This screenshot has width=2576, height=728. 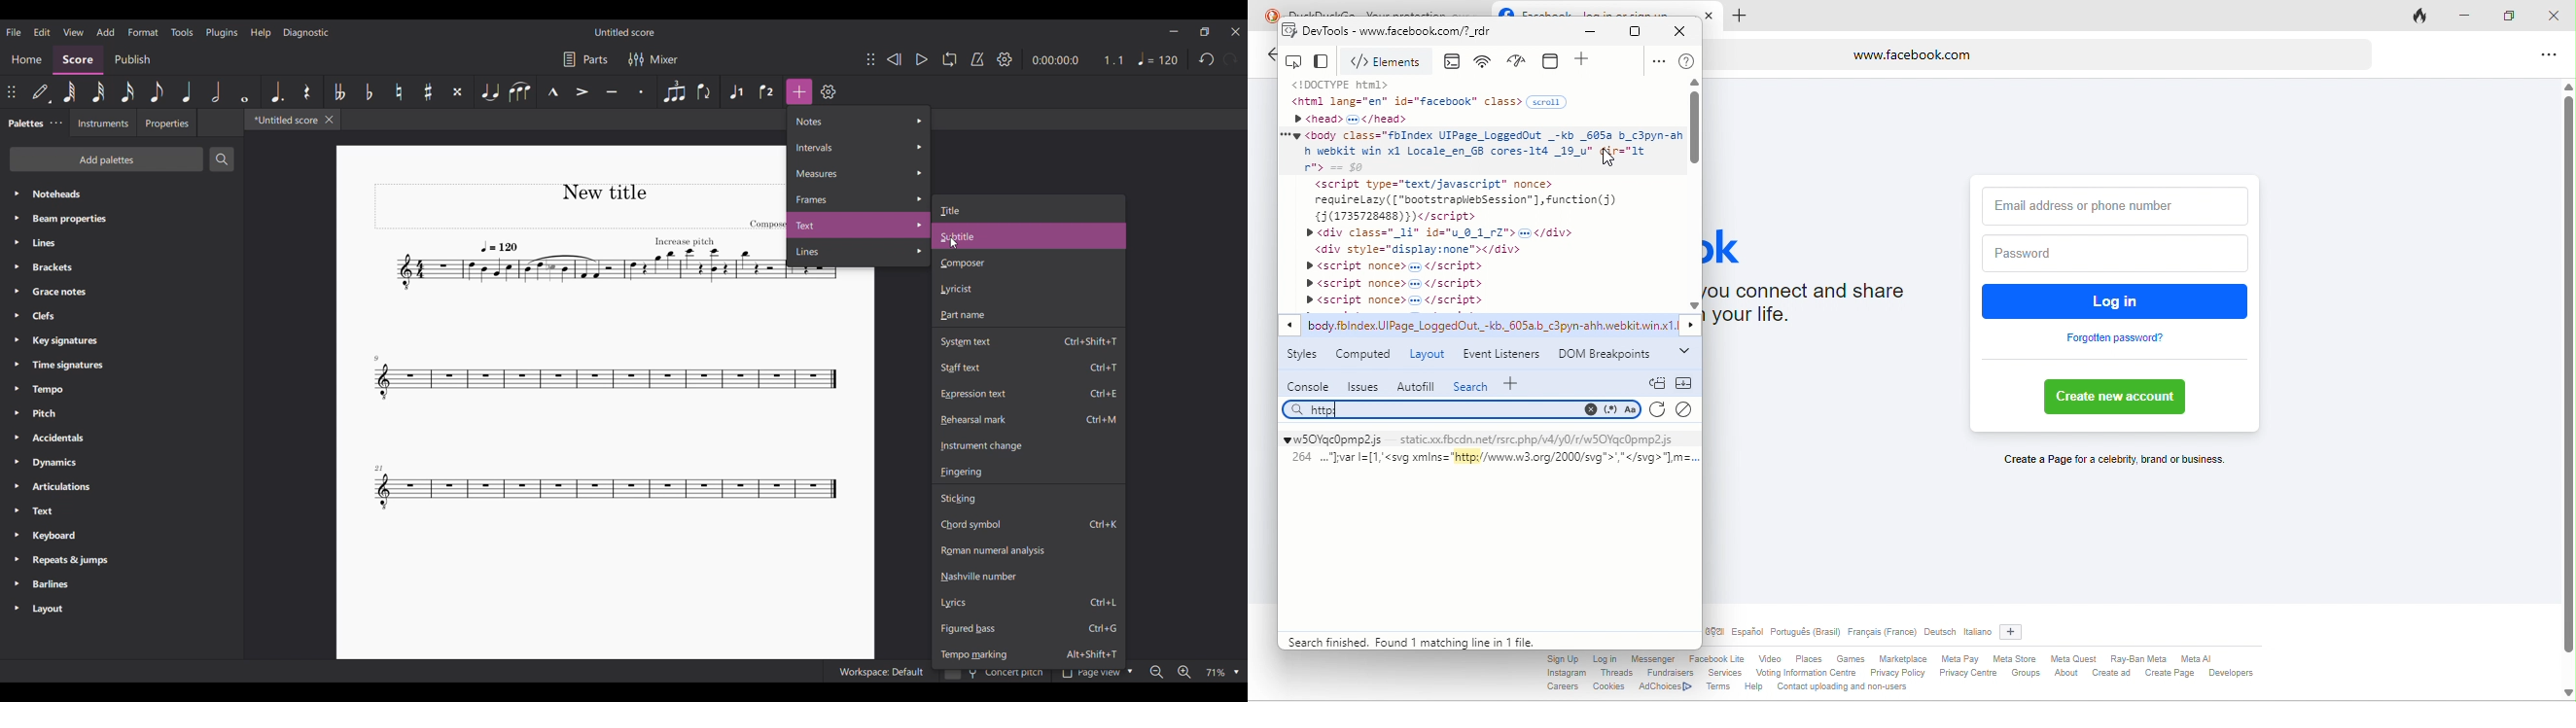 I want to click on Half note, so click(x=216, y=92).